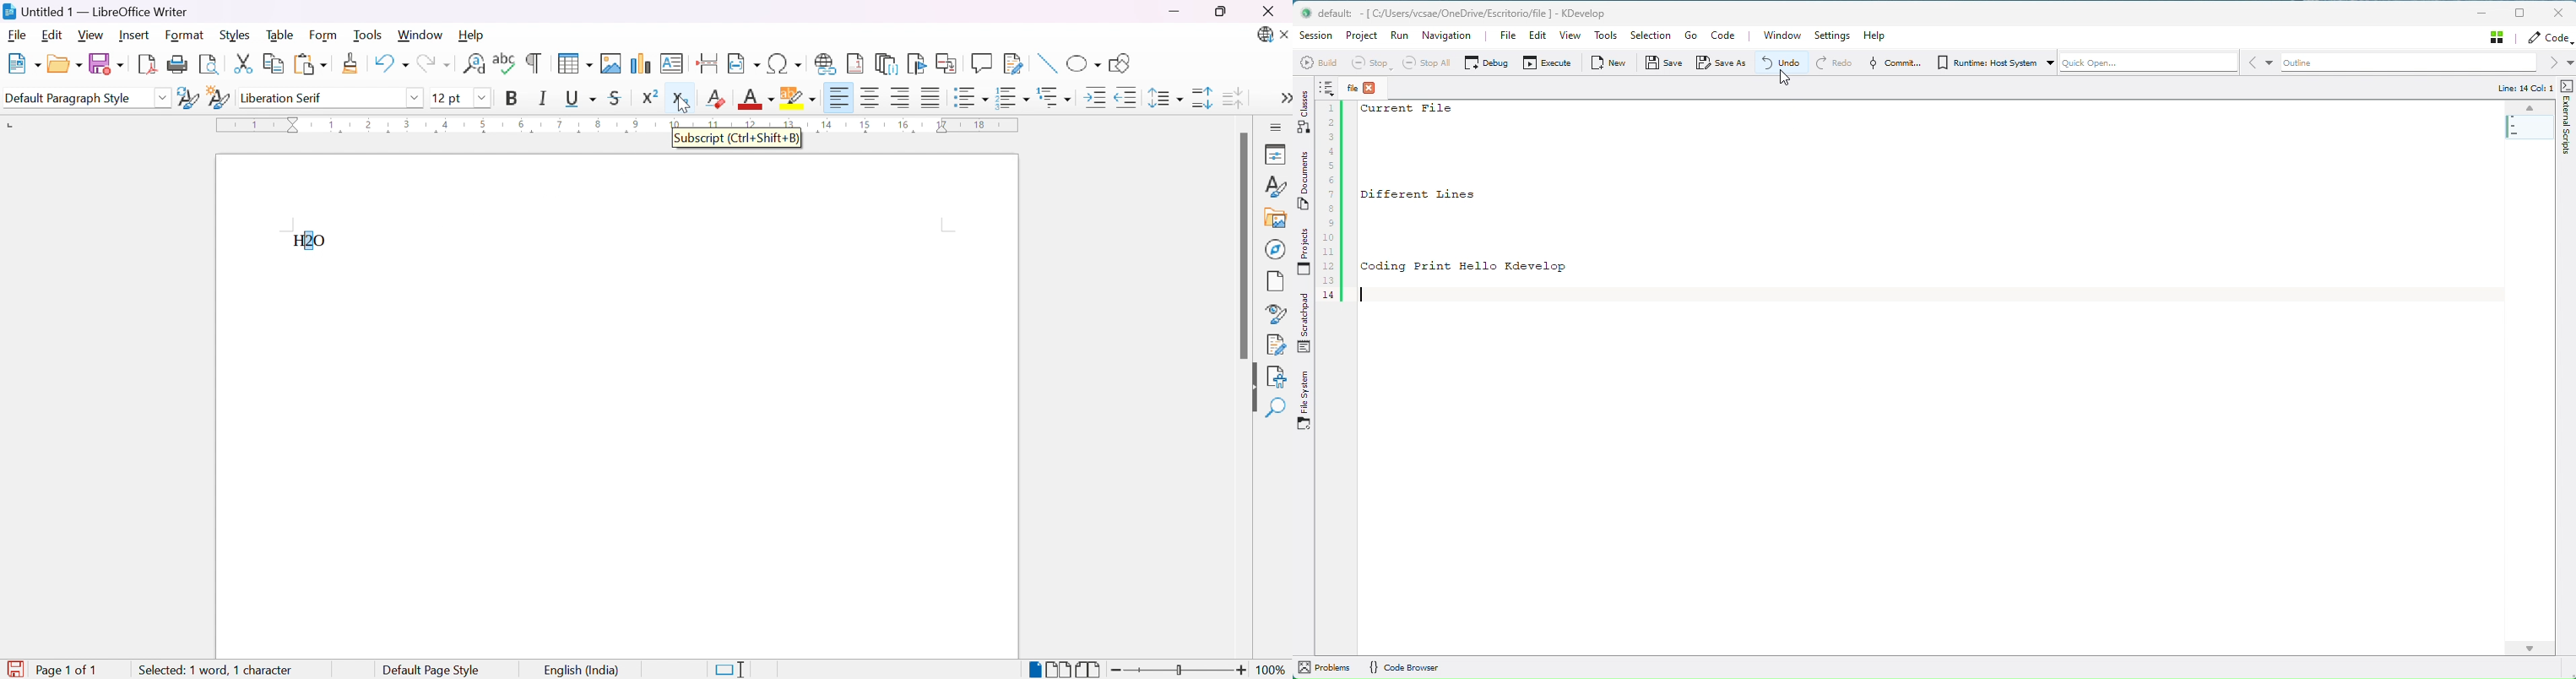  What do you see at coordinates (483, 98) in the screenshot?
I see `Drop down` at bounding box center [483, 98].